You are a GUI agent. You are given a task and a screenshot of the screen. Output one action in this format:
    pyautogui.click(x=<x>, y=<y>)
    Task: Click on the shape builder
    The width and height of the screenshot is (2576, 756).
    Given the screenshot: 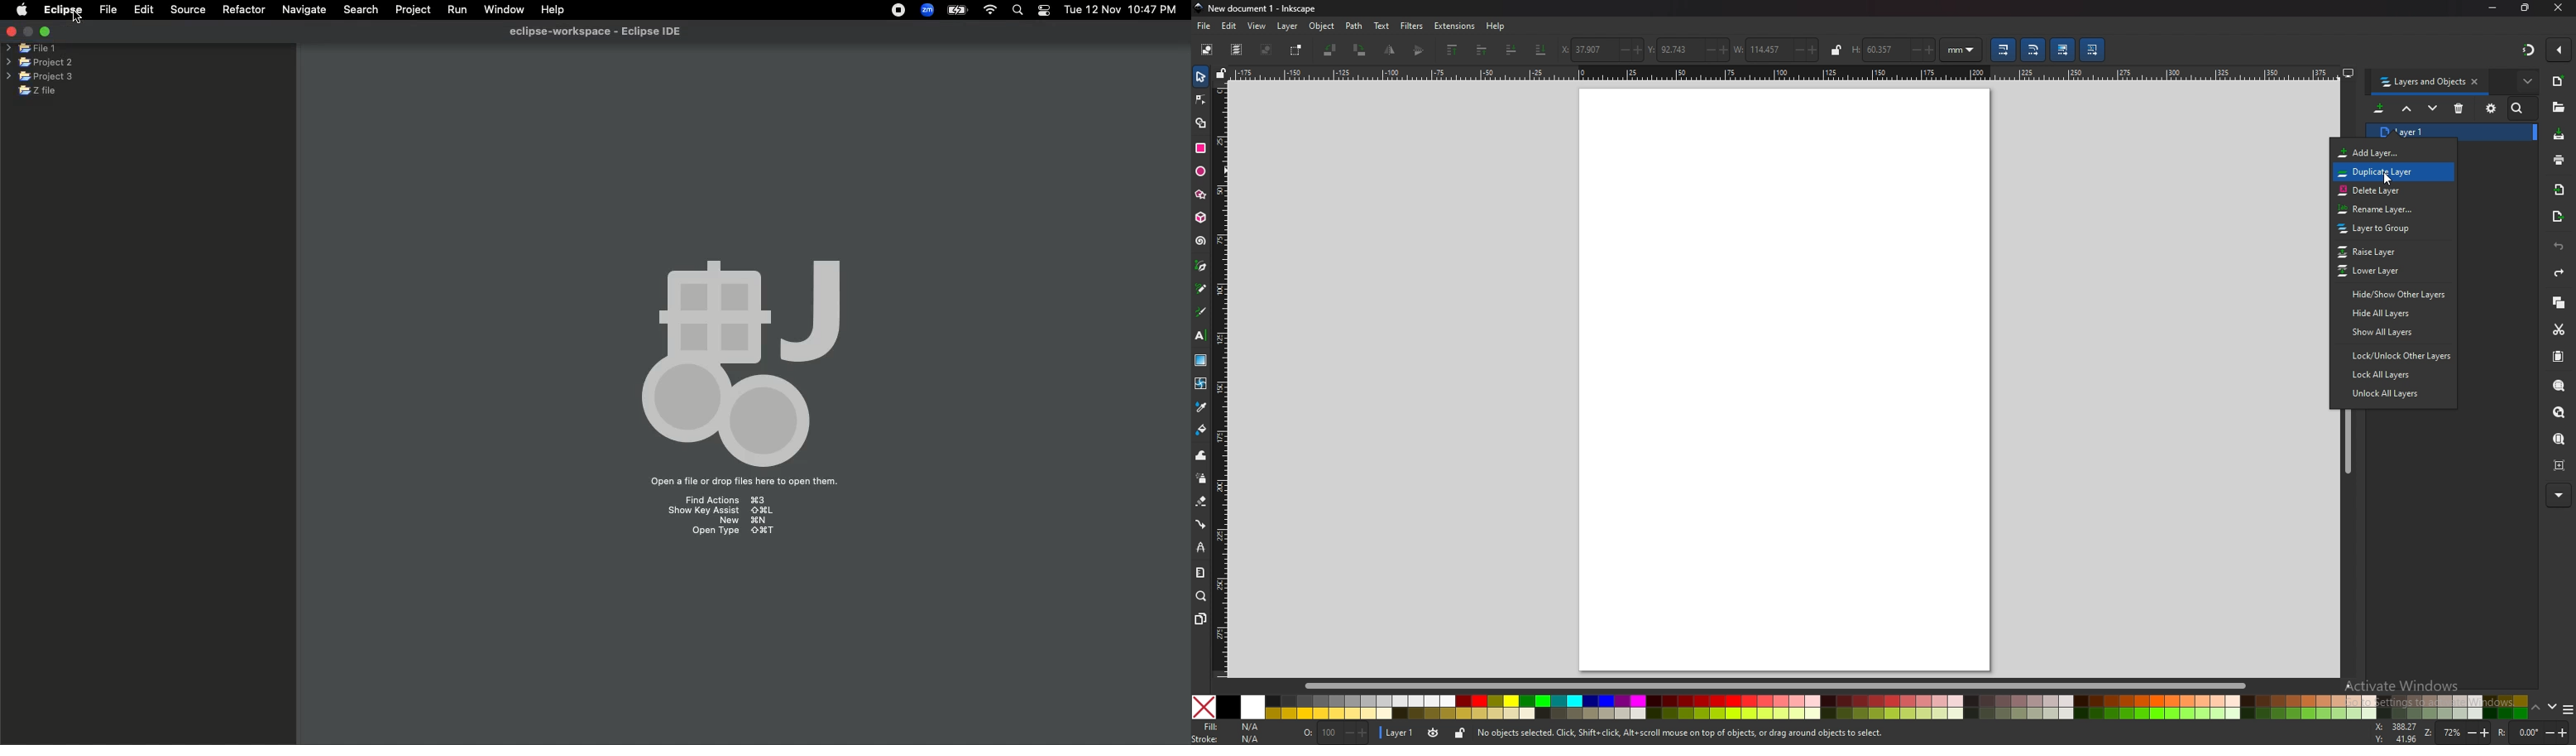 What is the action you would take?
    pyautogui.click(x=1200, y=123)
    